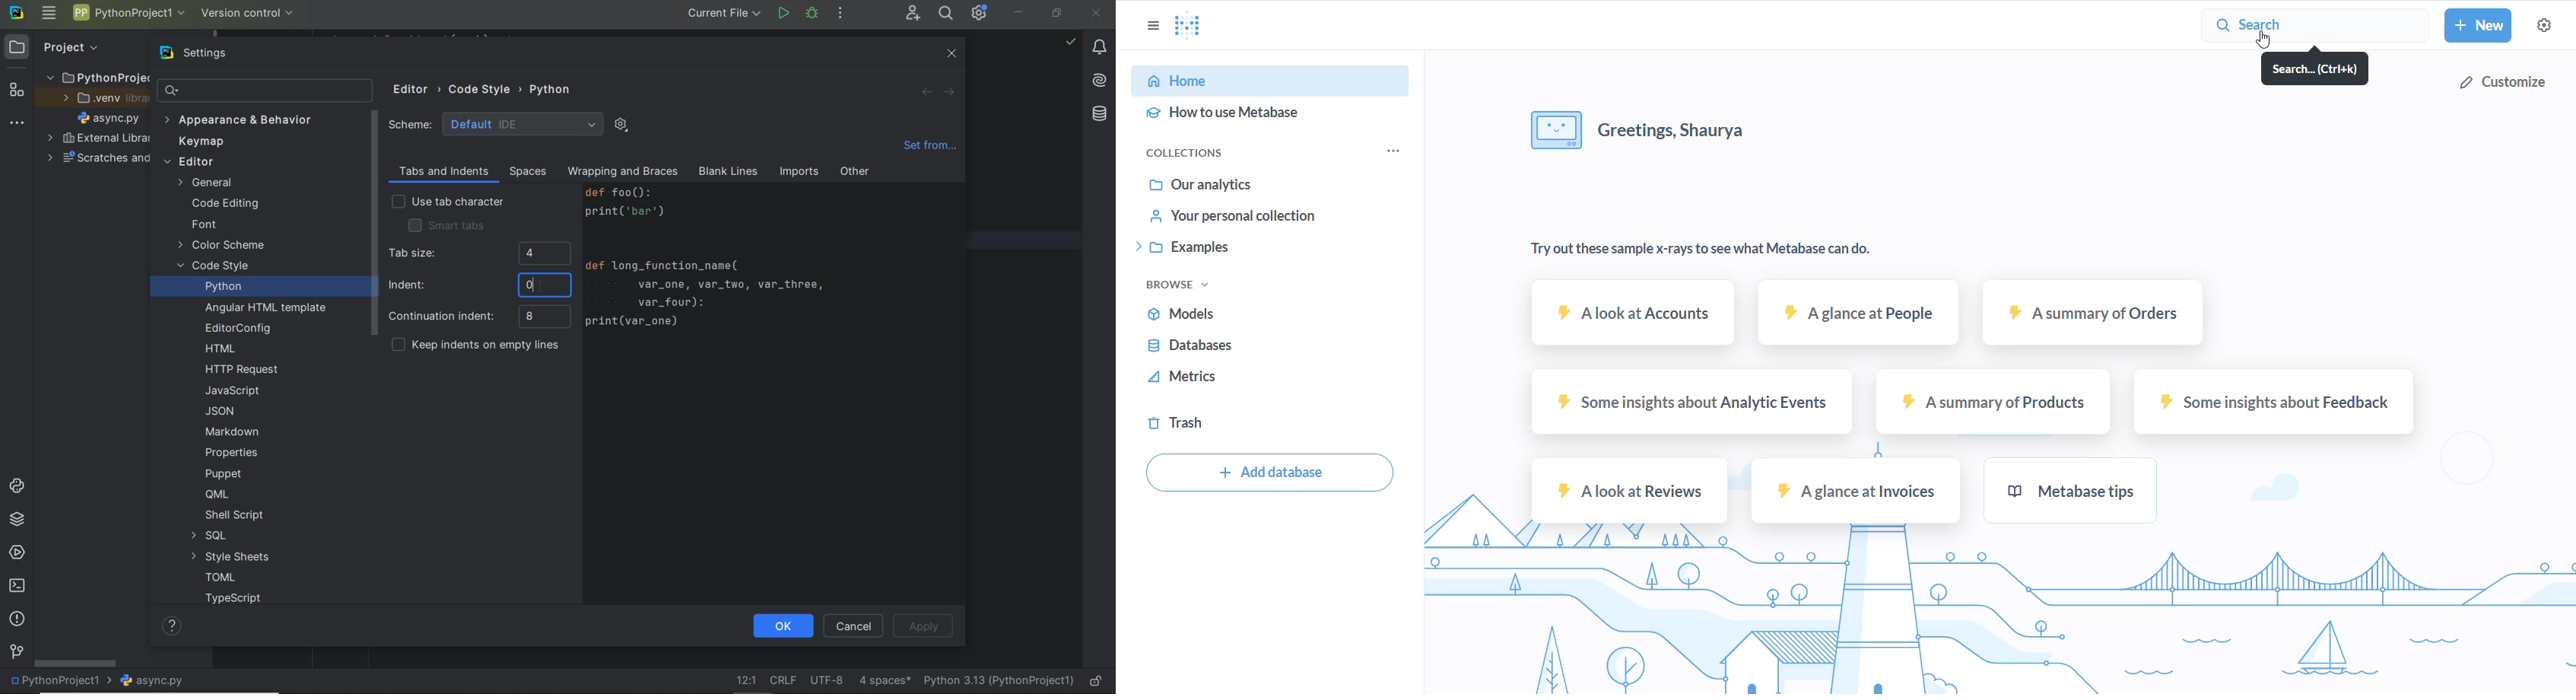 The height and width of the screenshot is (700, 2576). Describe the element at coordinates (222, 247) in the screenshot. I see `color scheme` at that location.